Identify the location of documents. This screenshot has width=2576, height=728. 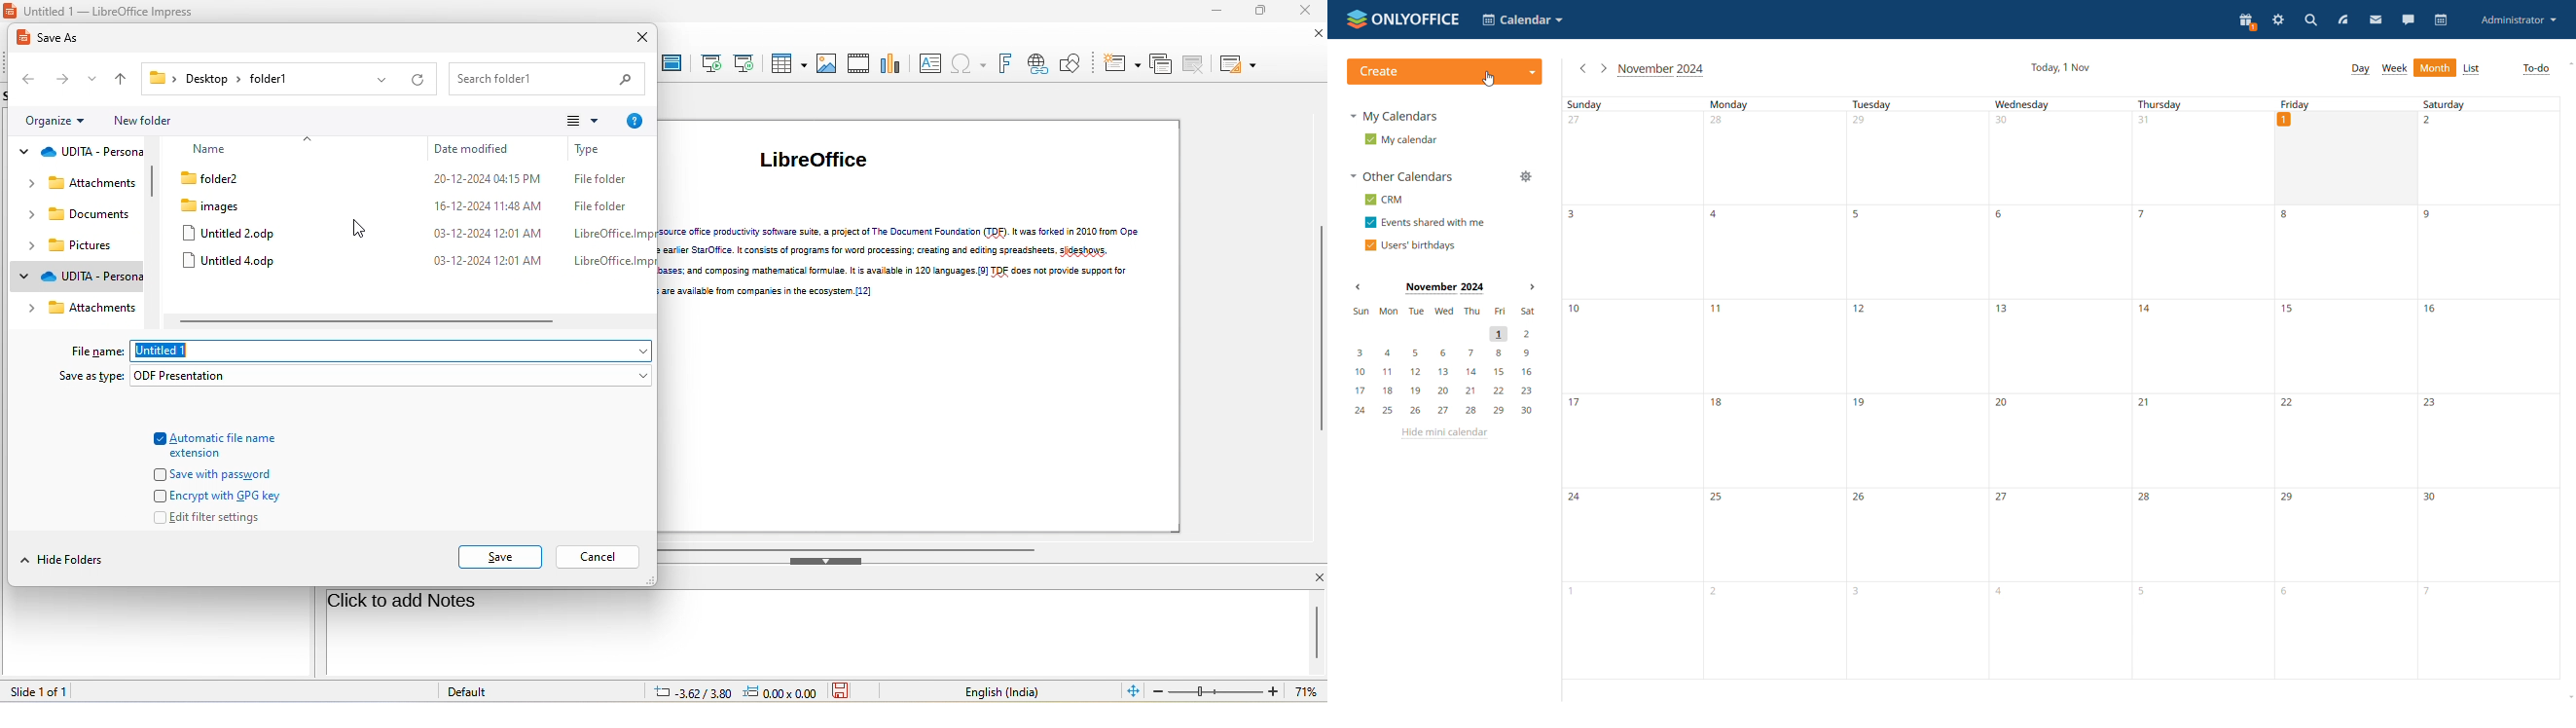
(78, 216).